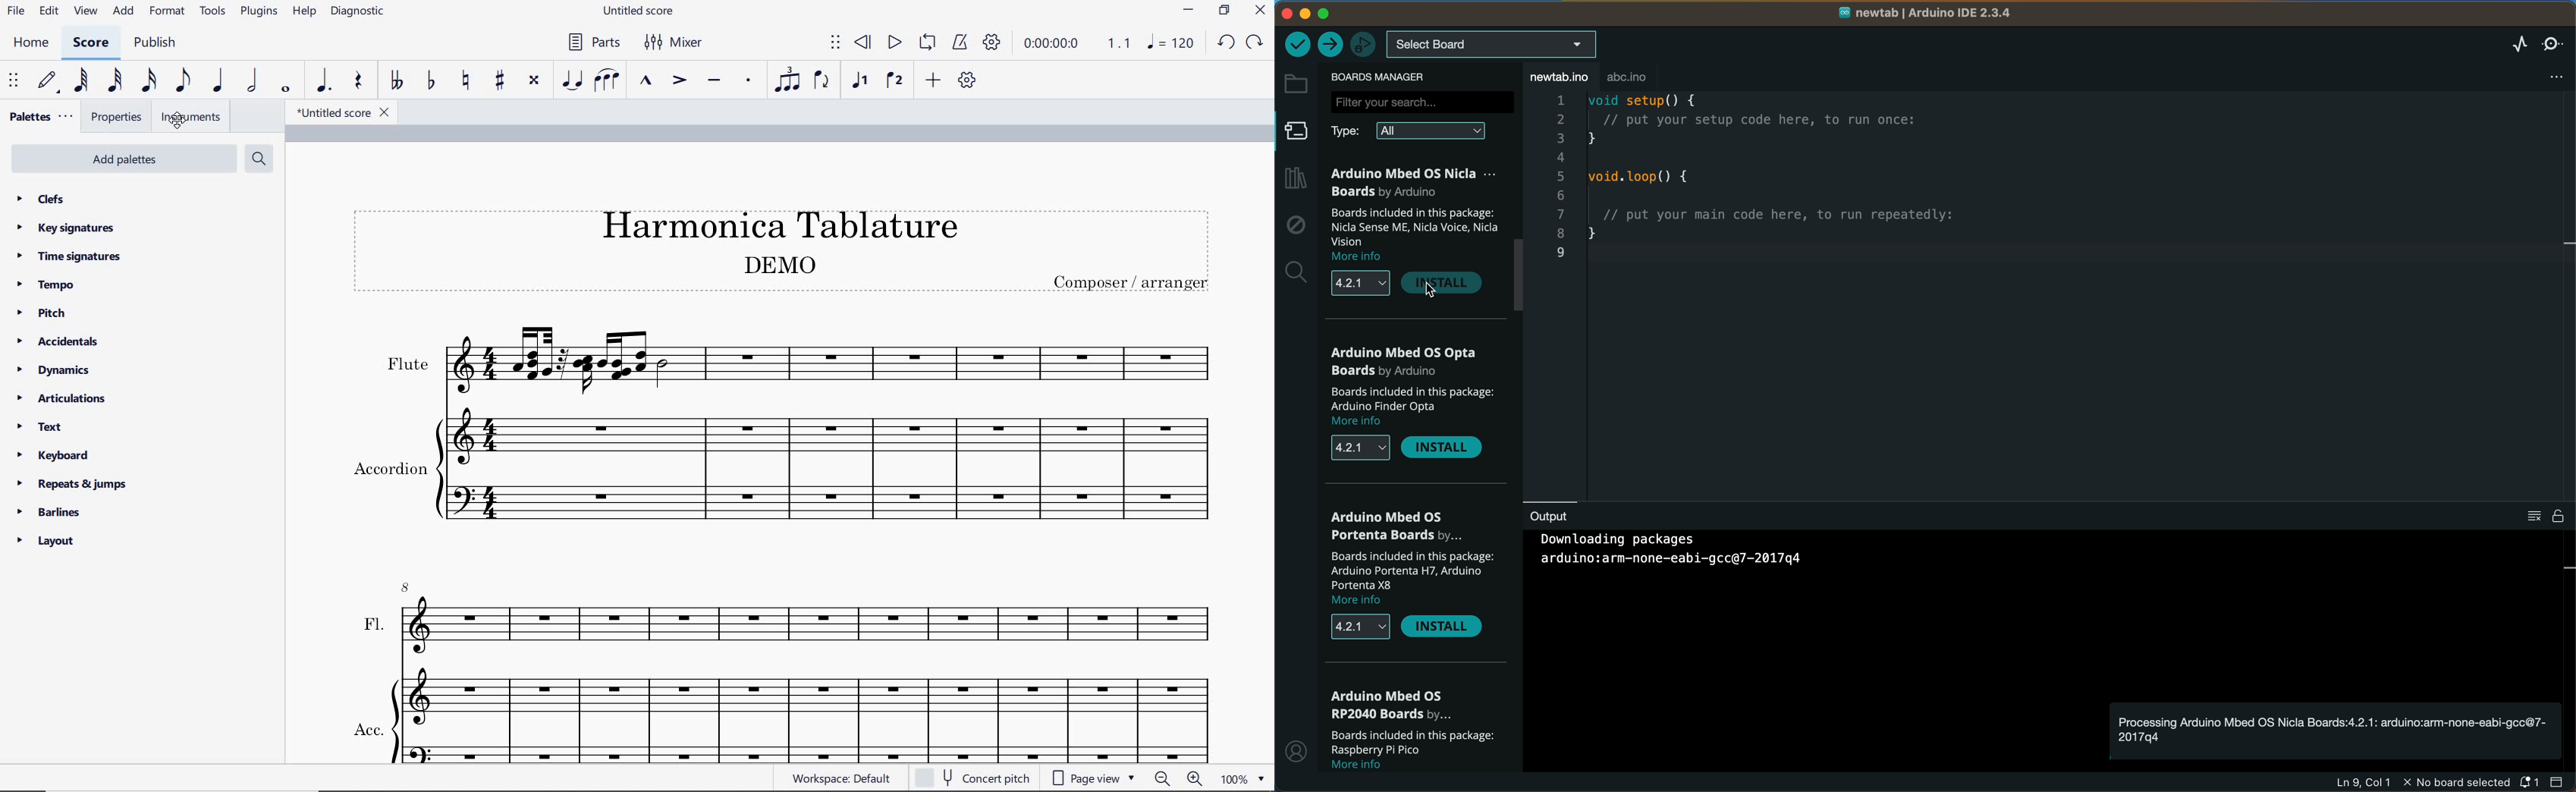  Describe the element at coordinates (324, 80) in the screenshot. I see `augmentation dot` at that location.